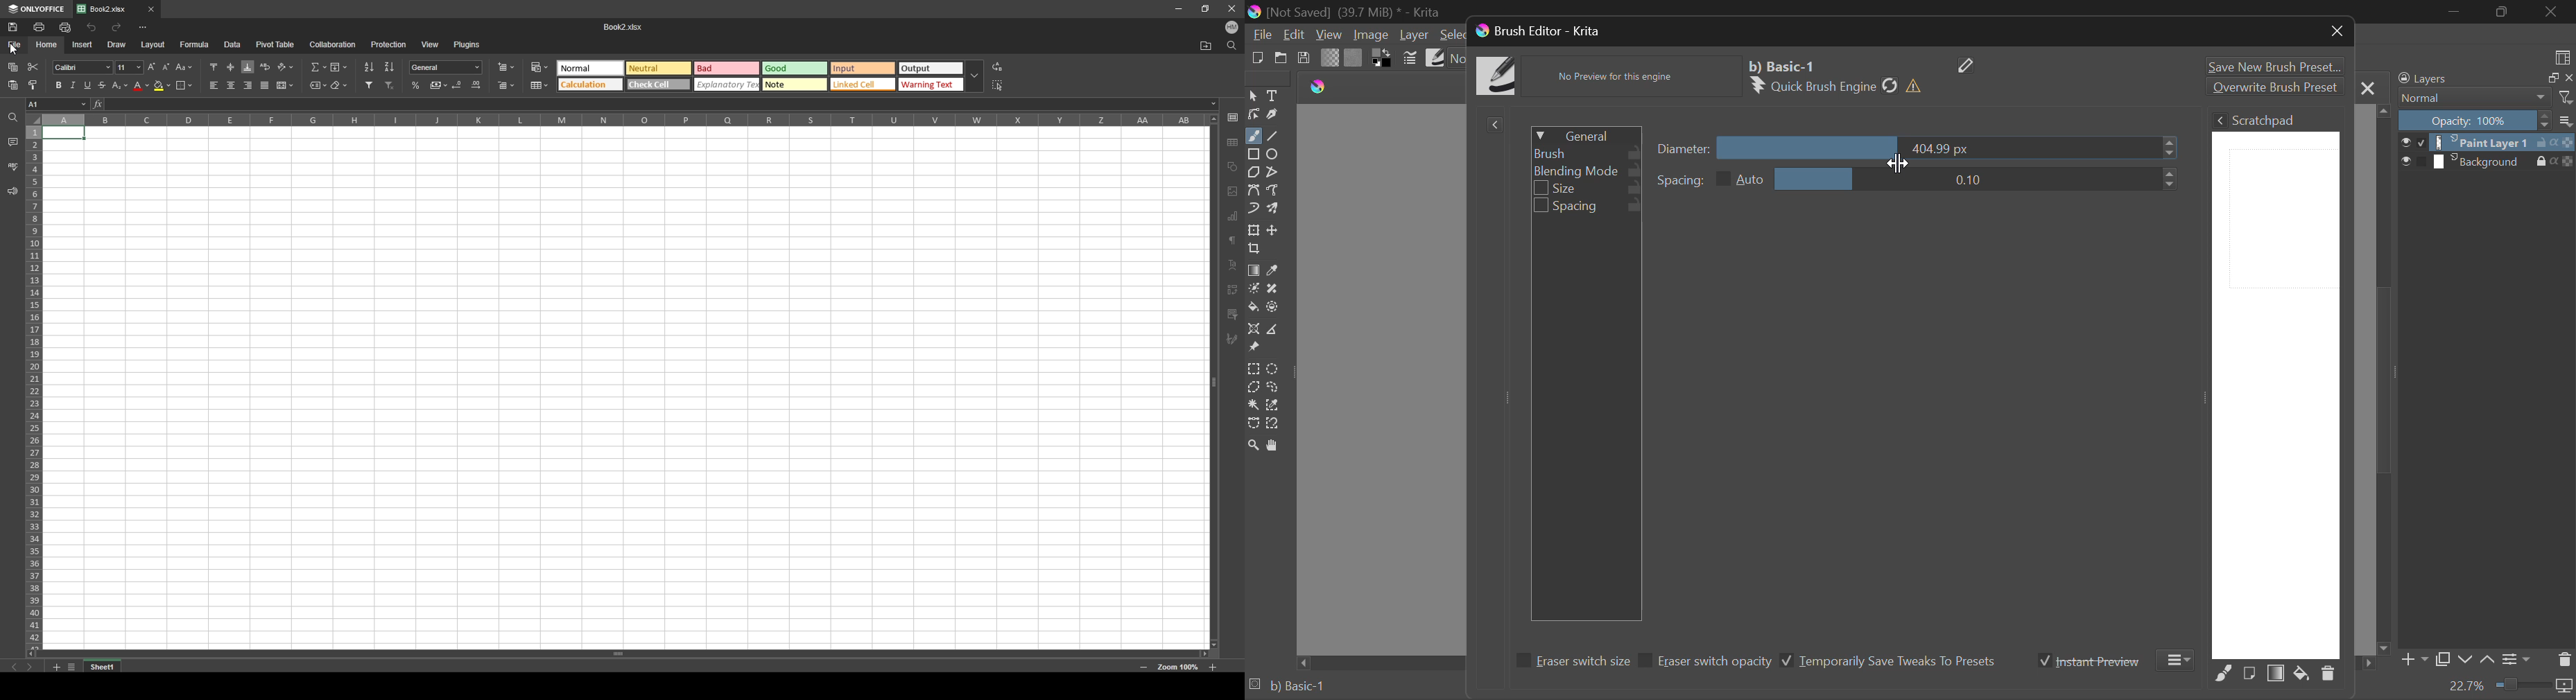 This screenshot has height=700, width=2576. I want to click on Good, so click(795, 68).